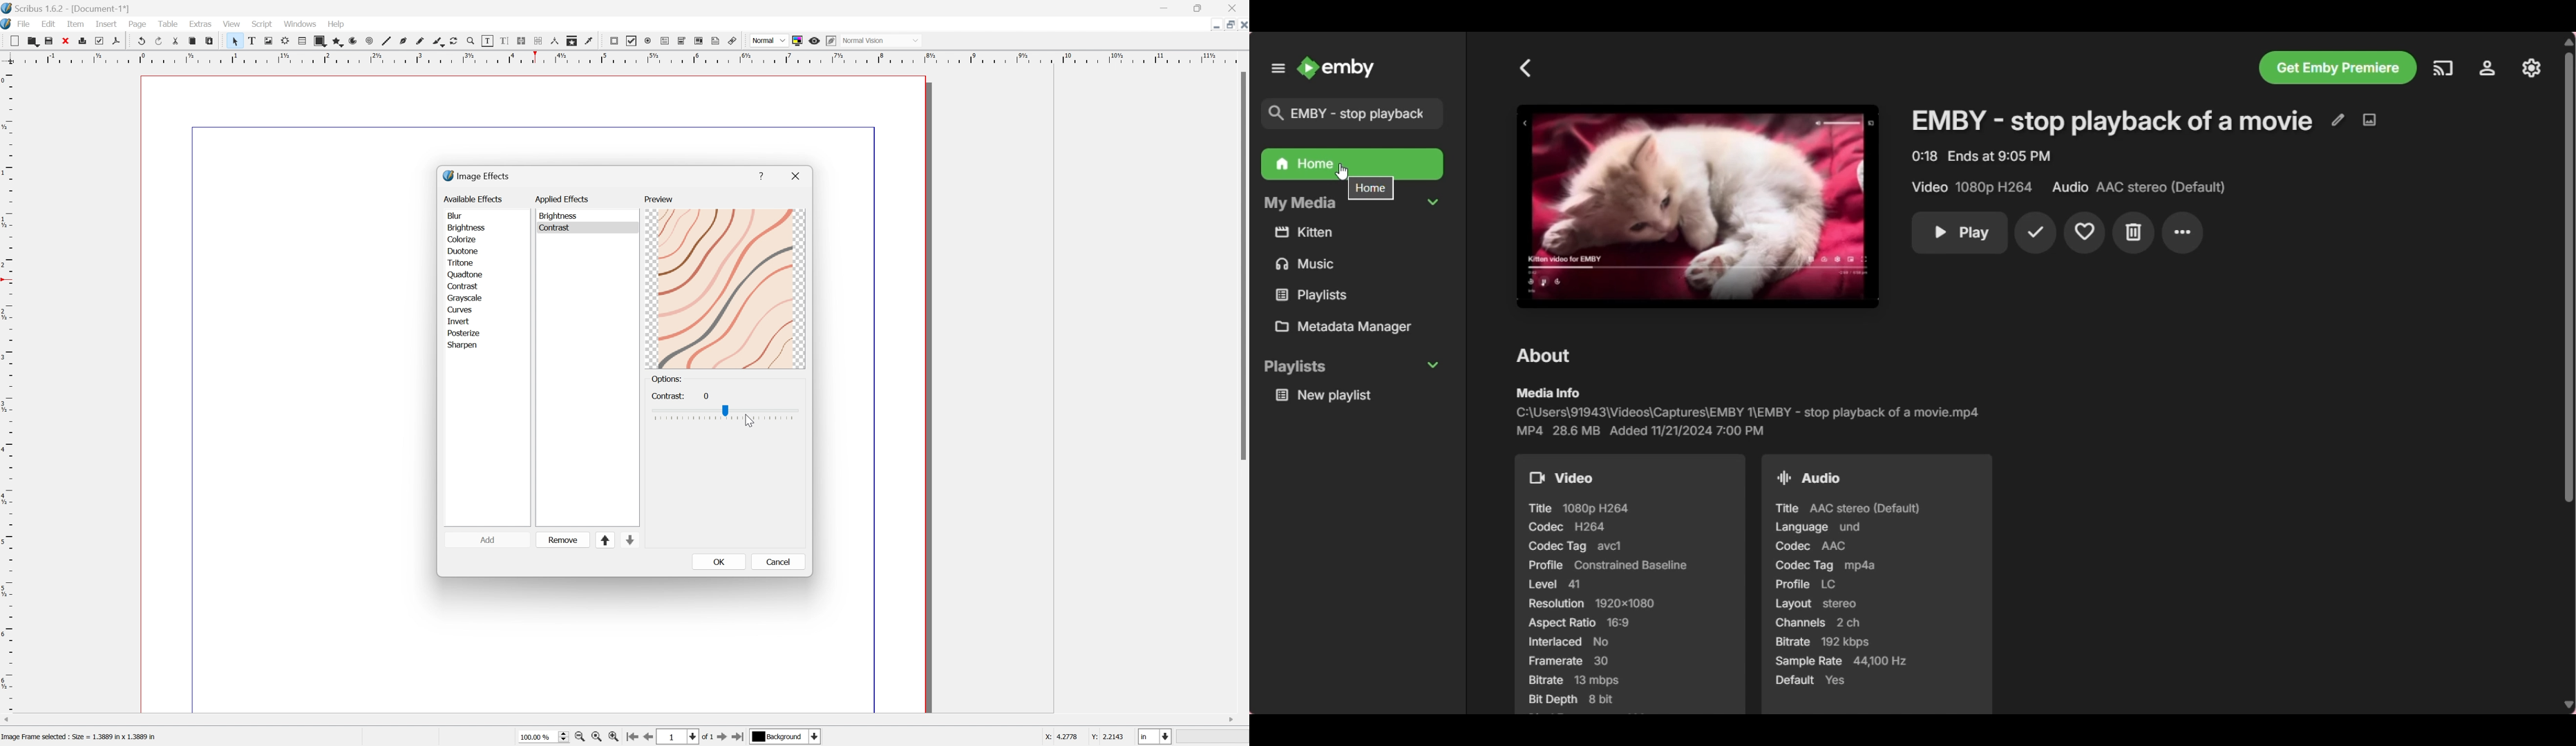 The width and height of the screenshot is (2576, 756). What do you see at coordinates (1278, 68) in the screenshot?
I see `Unpin left panel` at bounding box center [1278, 68].